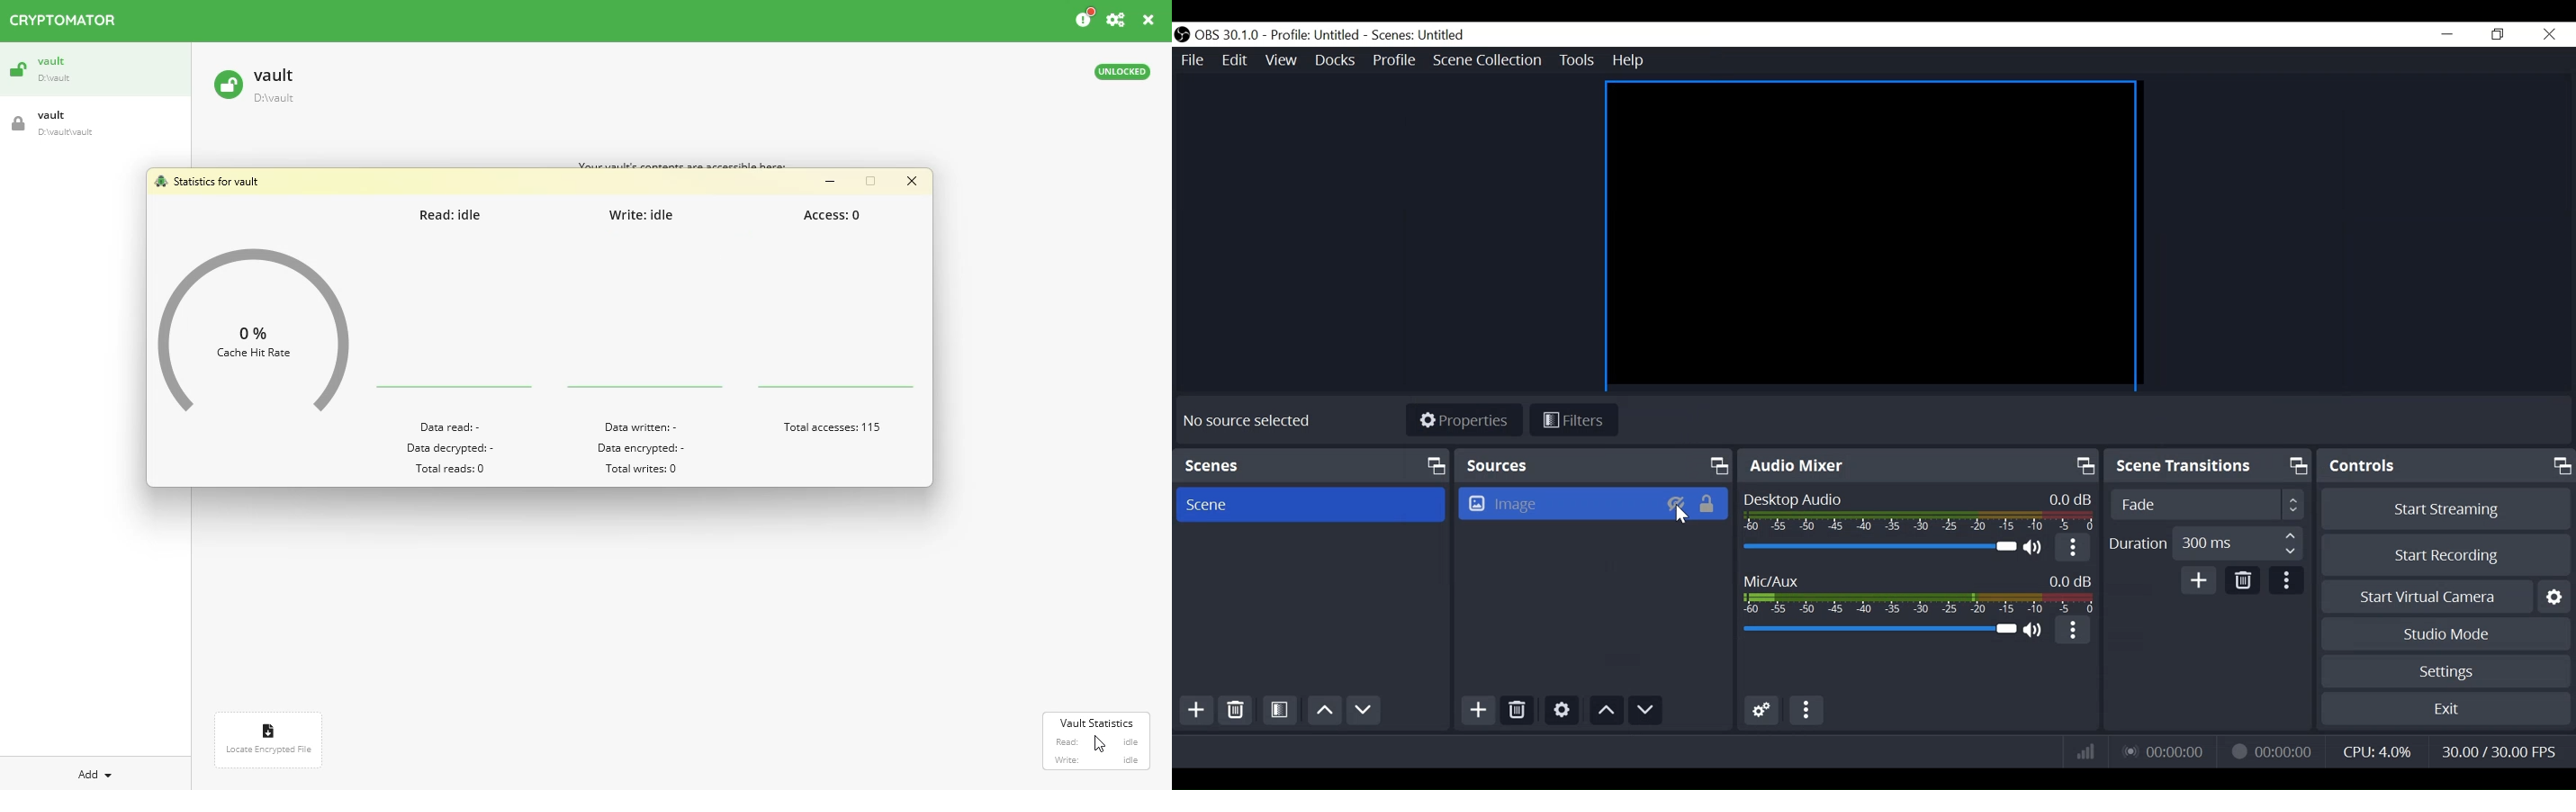  I want to click on Start Virtual Camera, so click(2446, 597).